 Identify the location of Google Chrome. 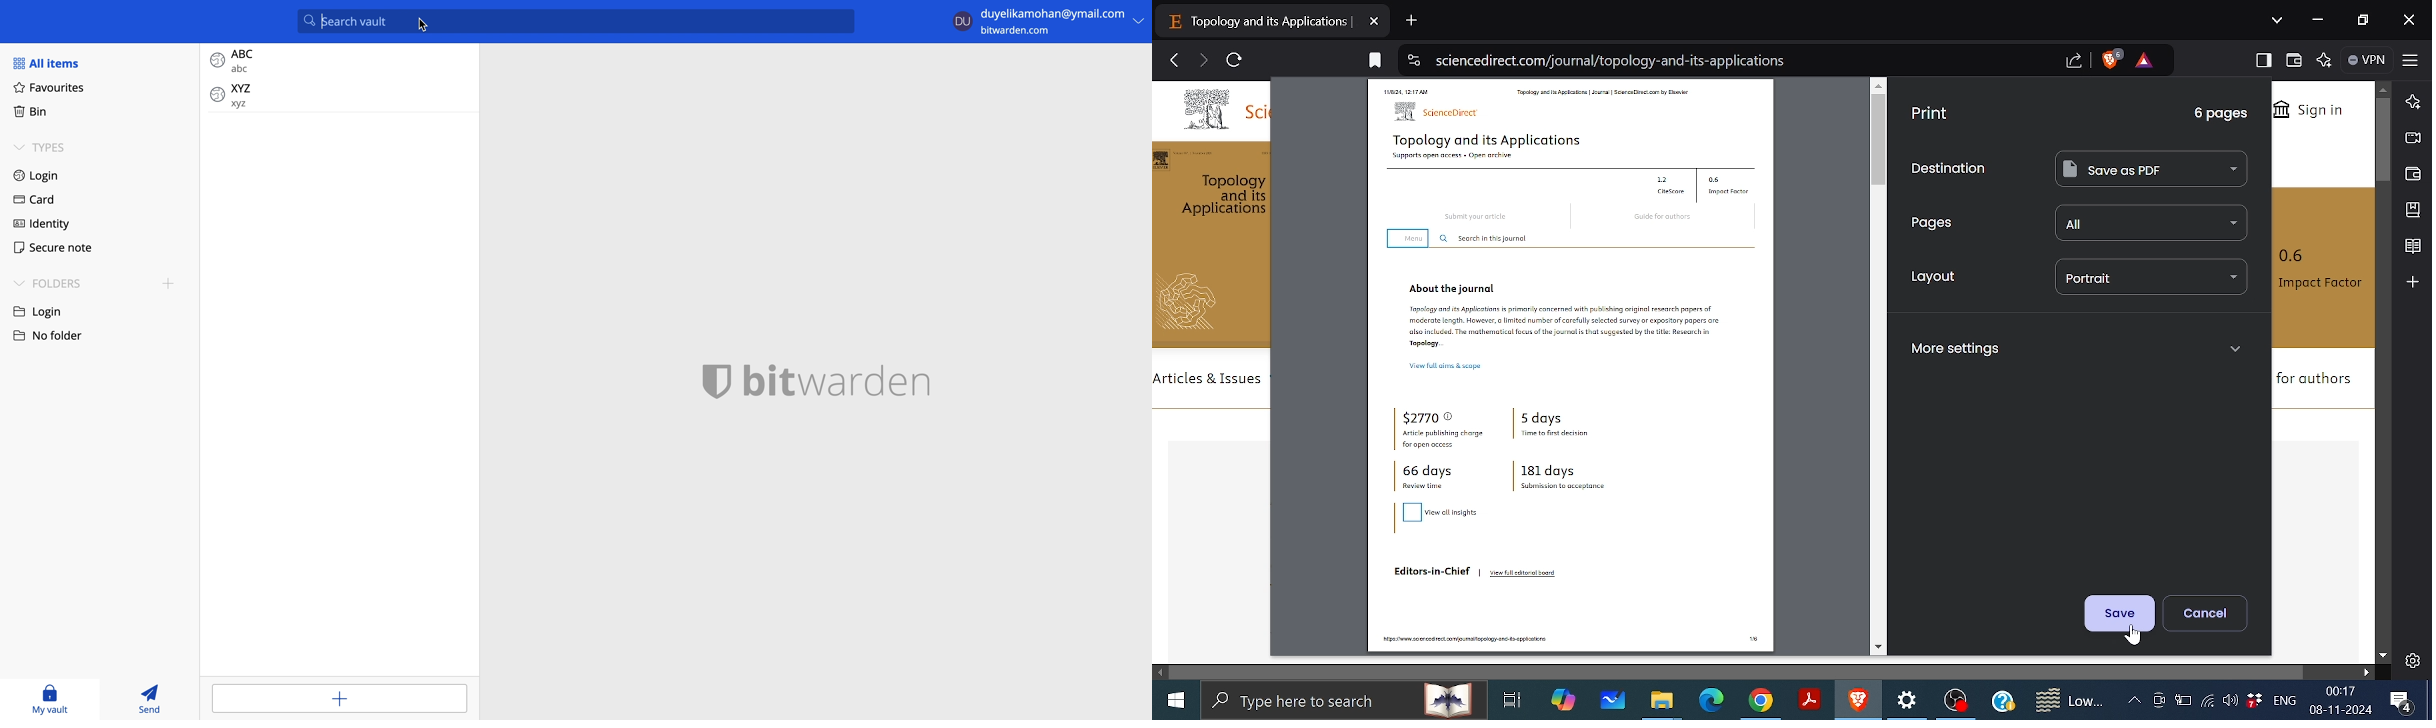
(1760, 701).